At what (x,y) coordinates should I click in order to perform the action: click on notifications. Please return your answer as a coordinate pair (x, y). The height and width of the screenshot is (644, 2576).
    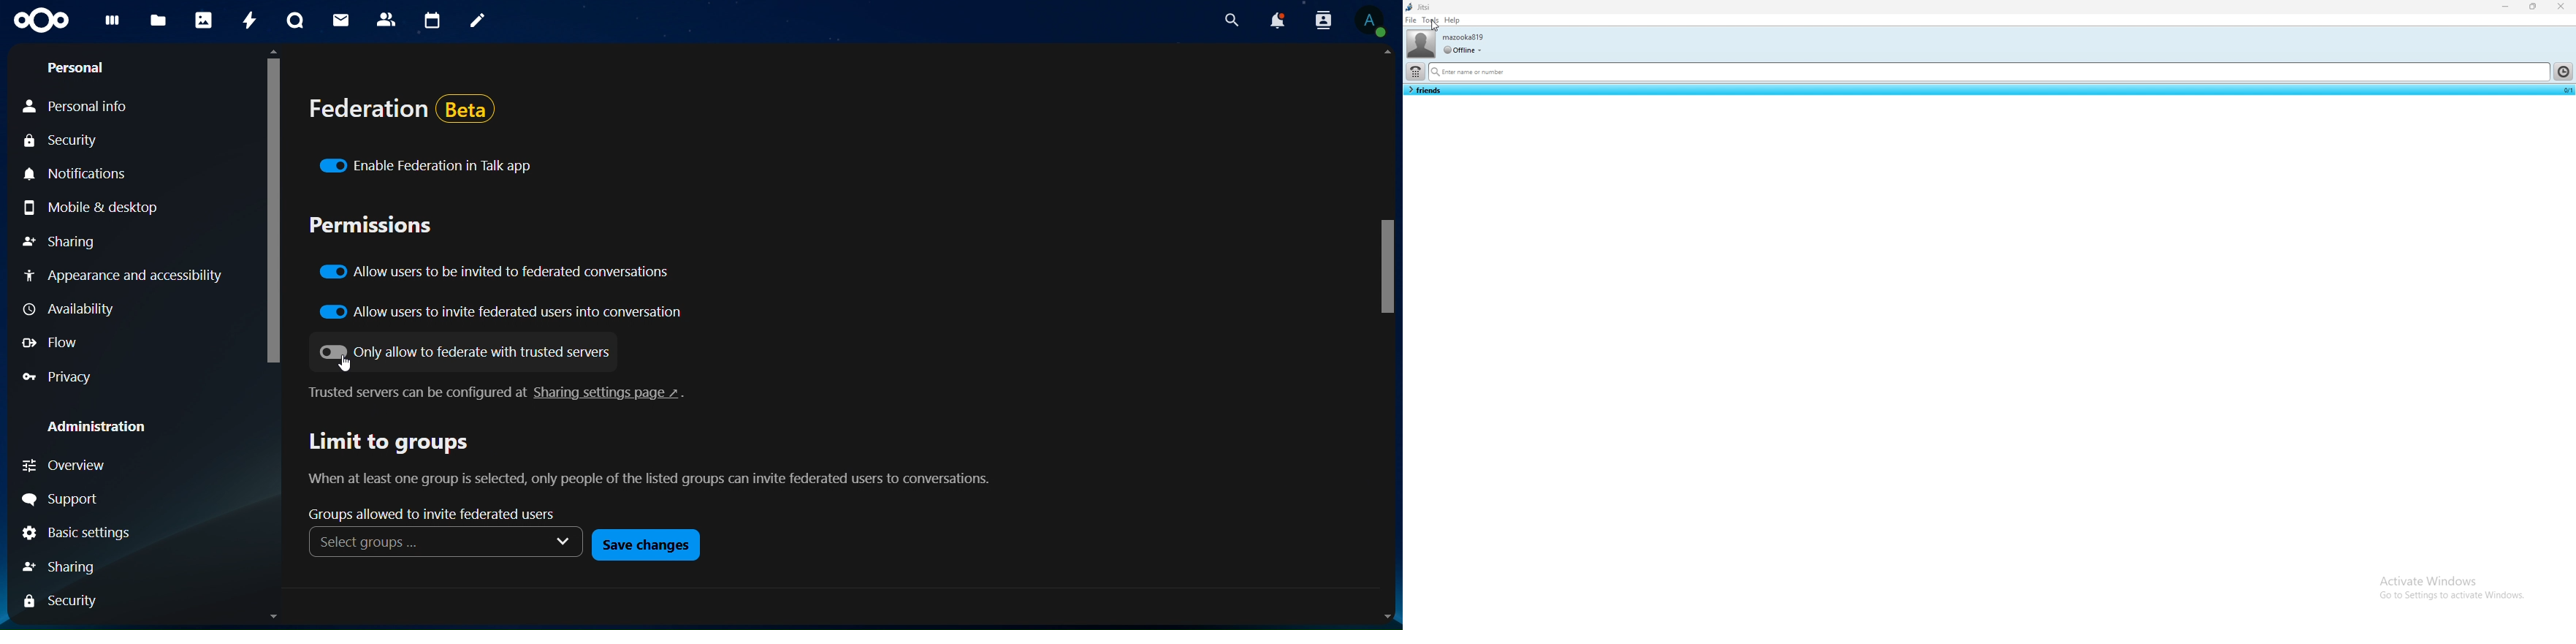
    Looking at the image, I should click on (85, 175).